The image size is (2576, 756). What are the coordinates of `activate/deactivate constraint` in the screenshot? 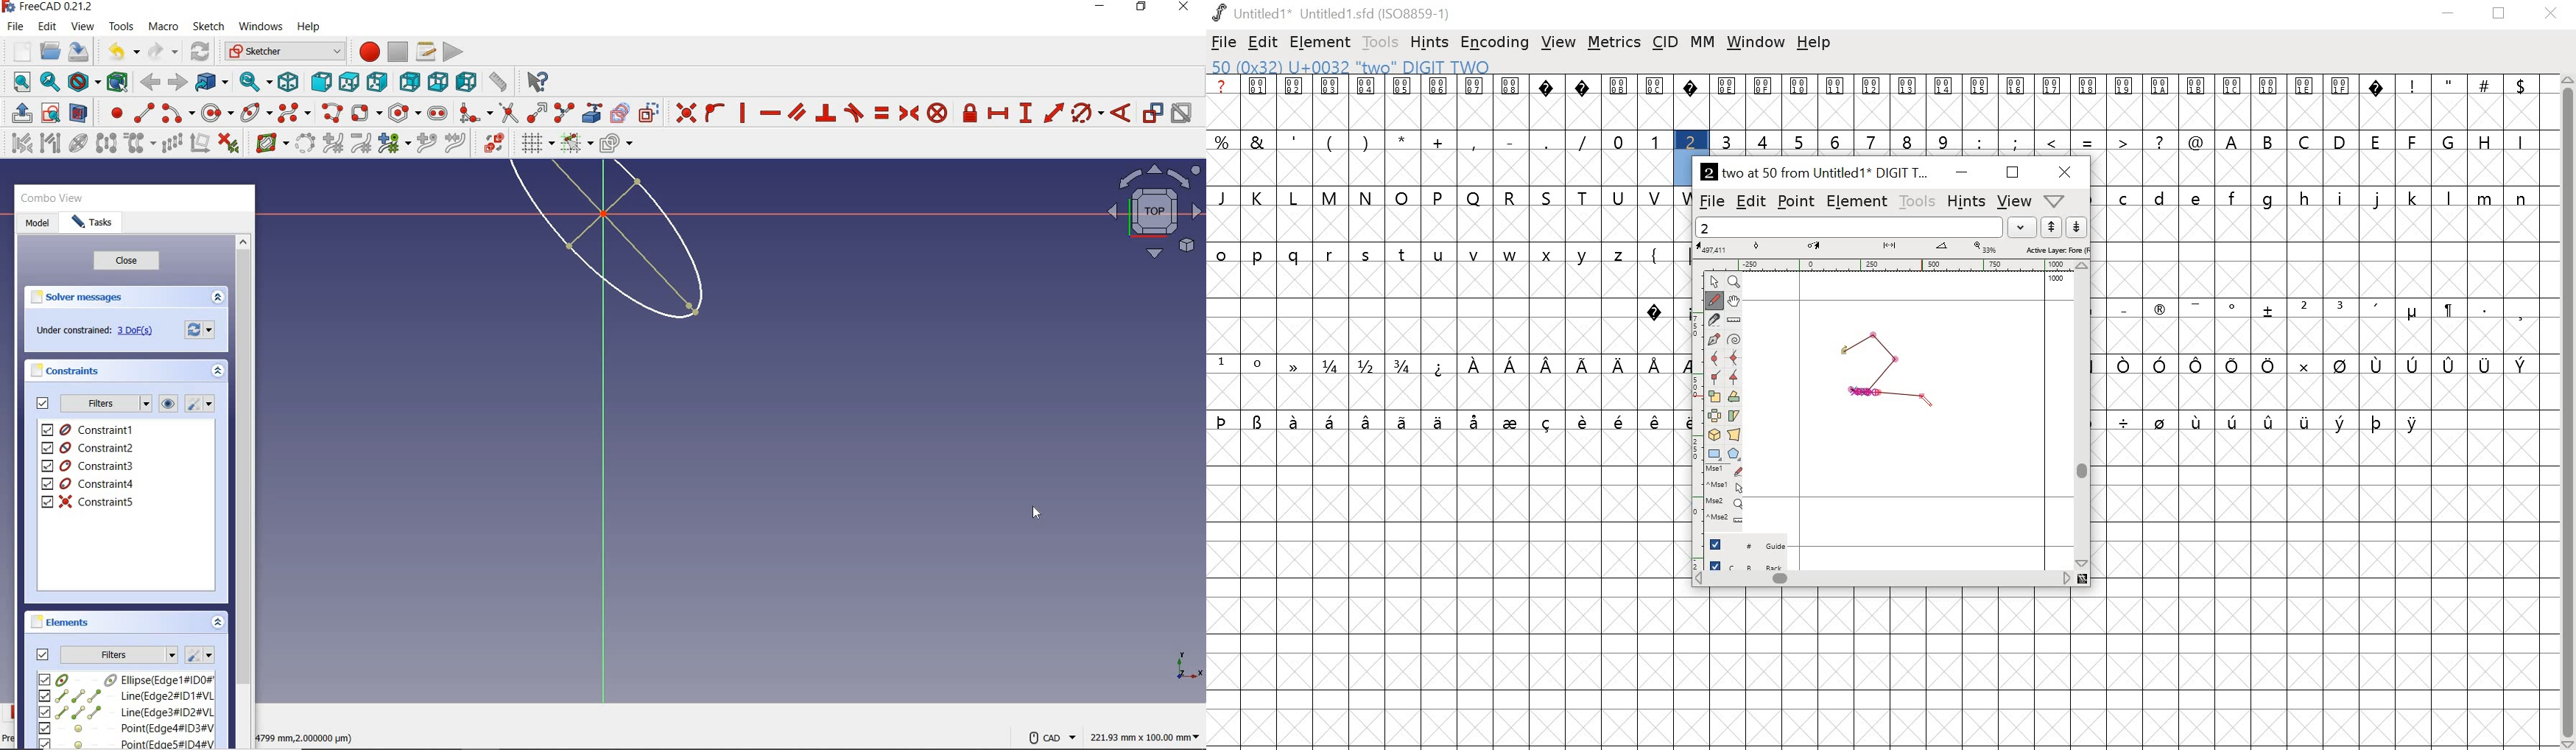 It's located at (1182, 114).